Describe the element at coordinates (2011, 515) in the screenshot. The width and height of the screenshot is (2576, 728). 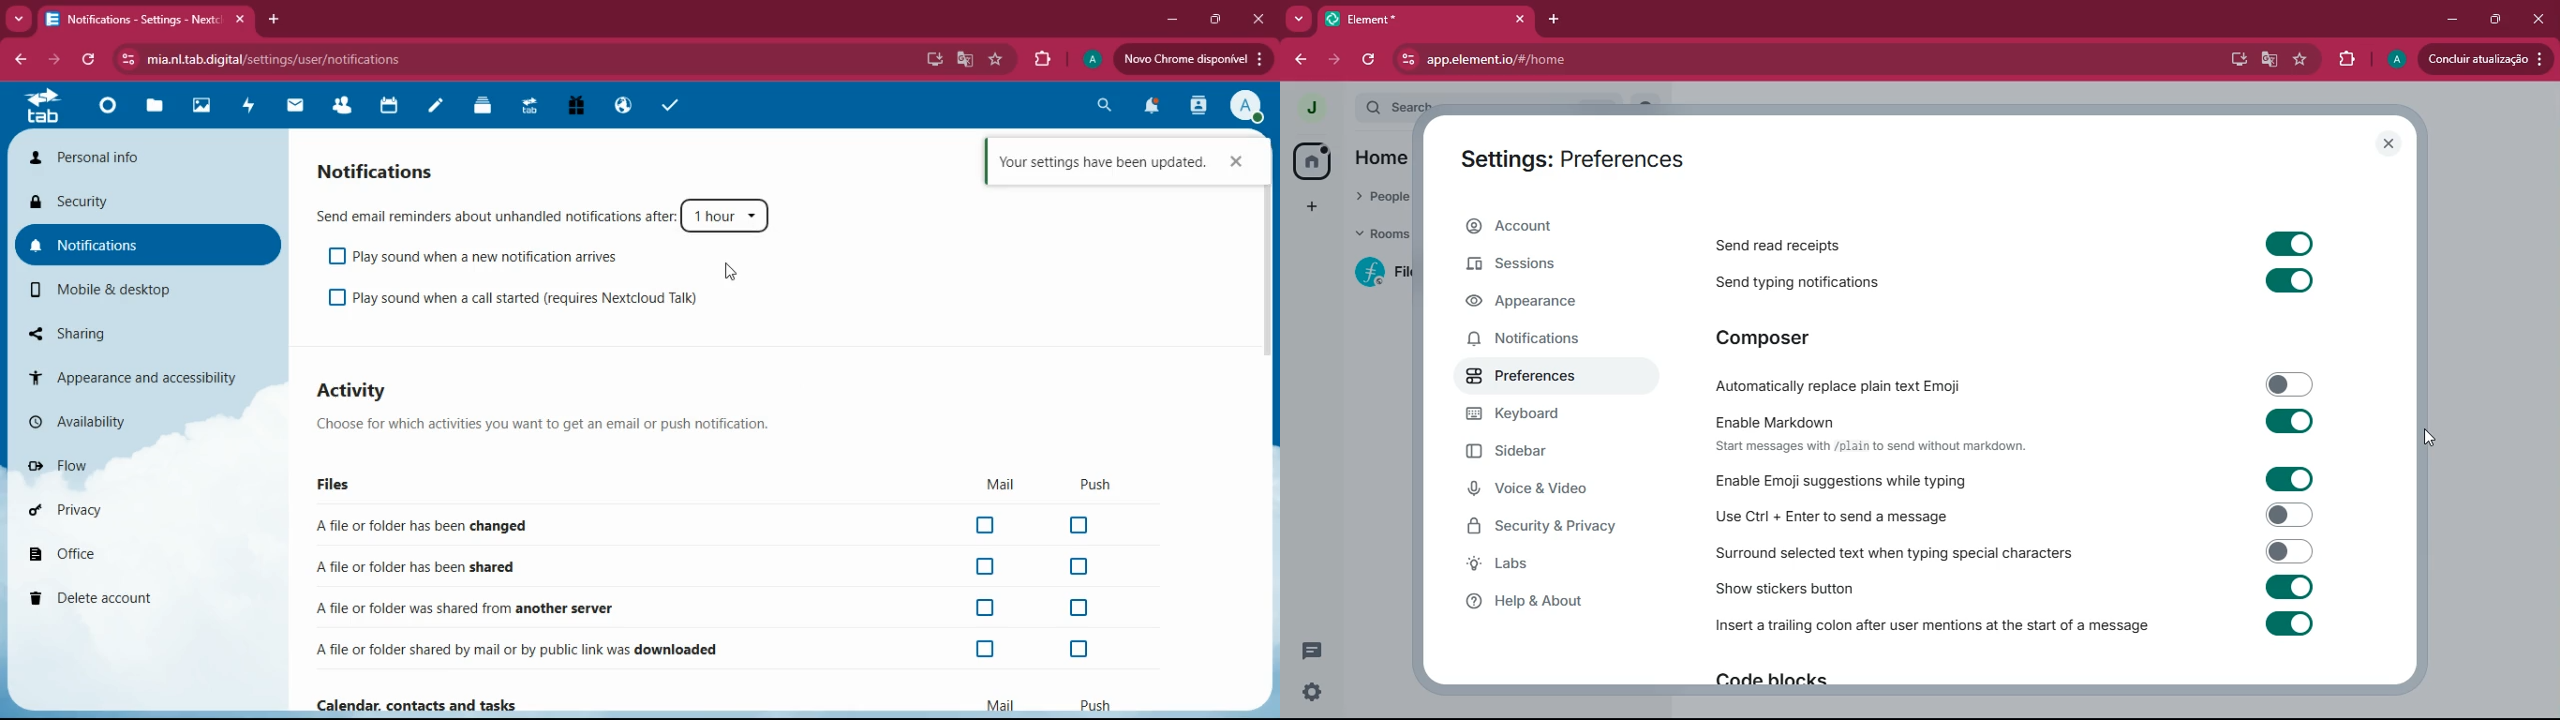
I see `Use Ctrl + Enter to send a message` at that location.